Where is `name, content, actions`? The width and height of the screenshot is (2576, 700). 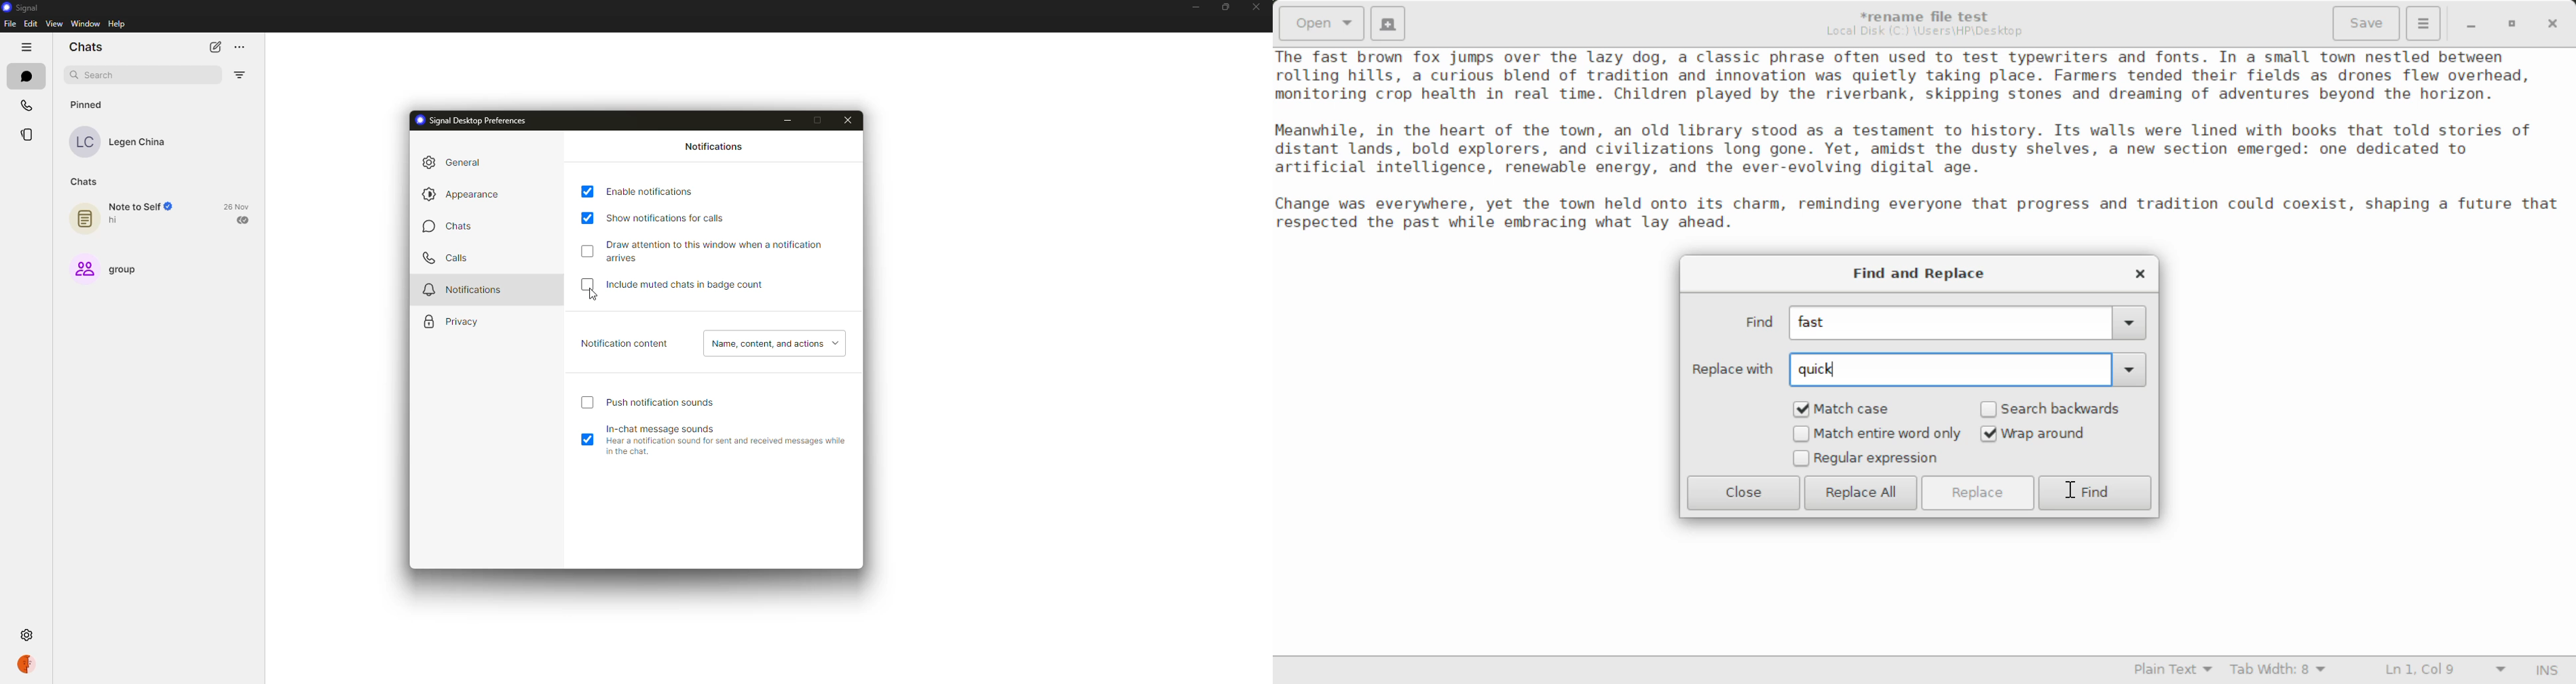
name, content, actions is located at coordinates (772, 343).